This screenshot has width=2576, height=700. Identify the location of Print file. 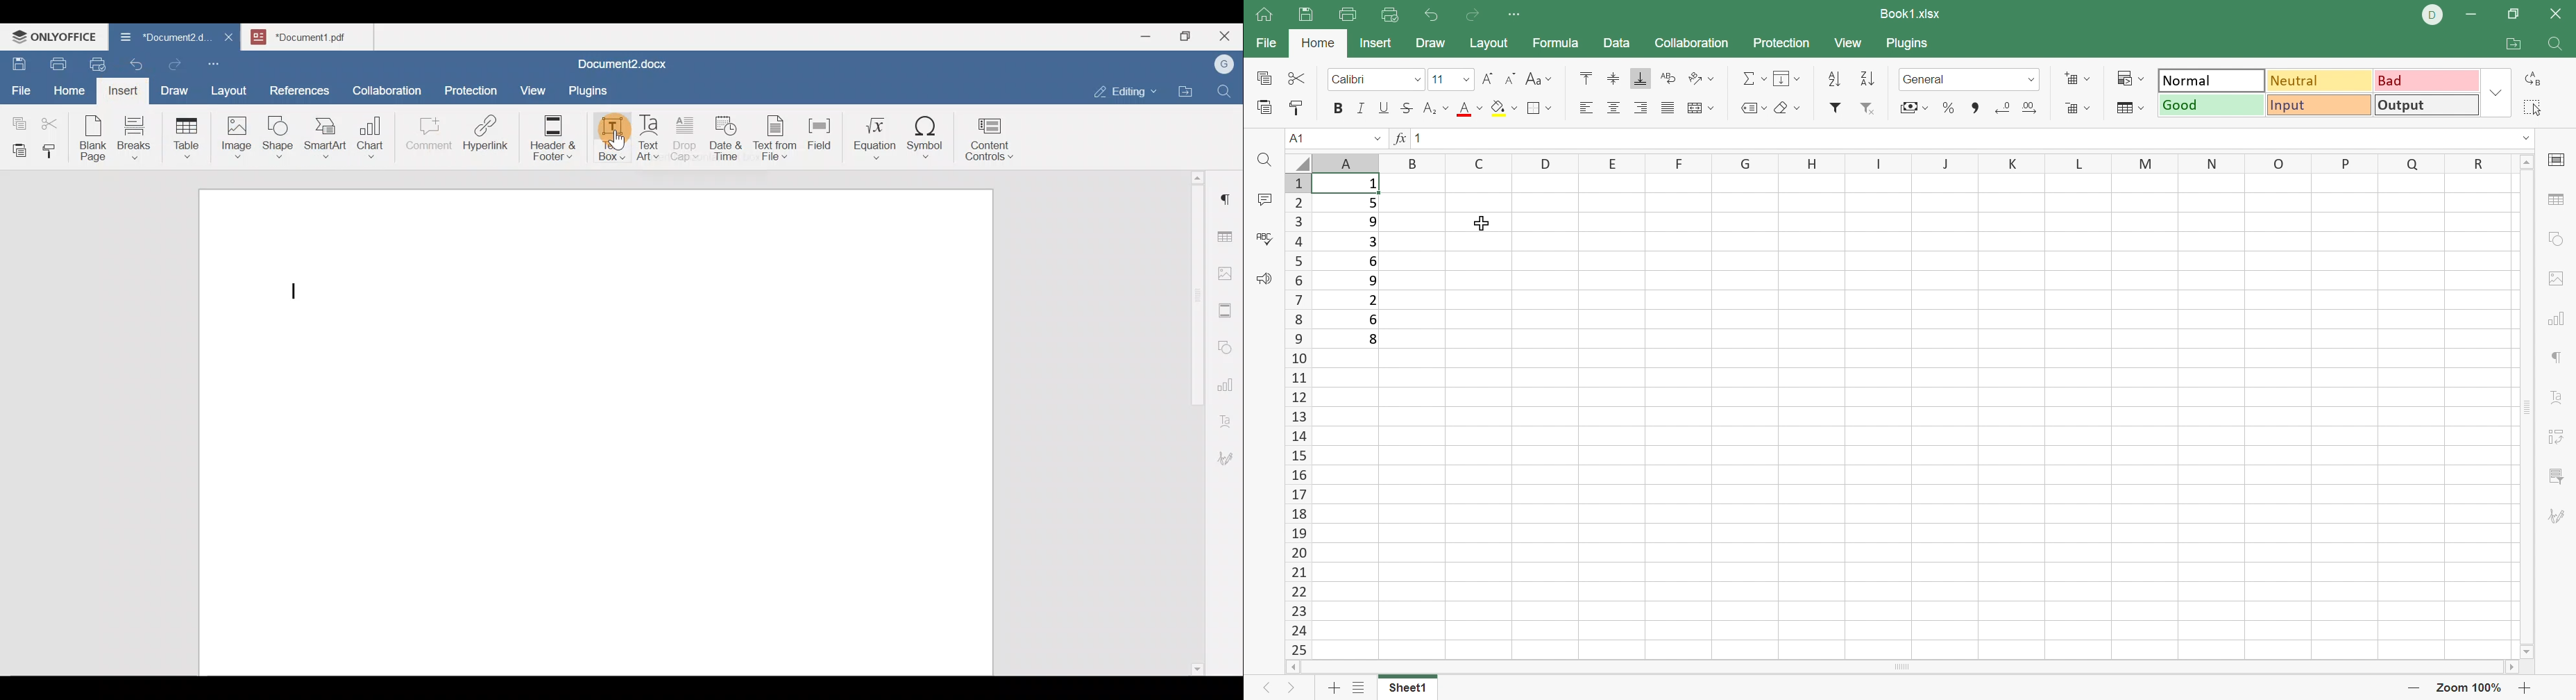
(1347, 14).